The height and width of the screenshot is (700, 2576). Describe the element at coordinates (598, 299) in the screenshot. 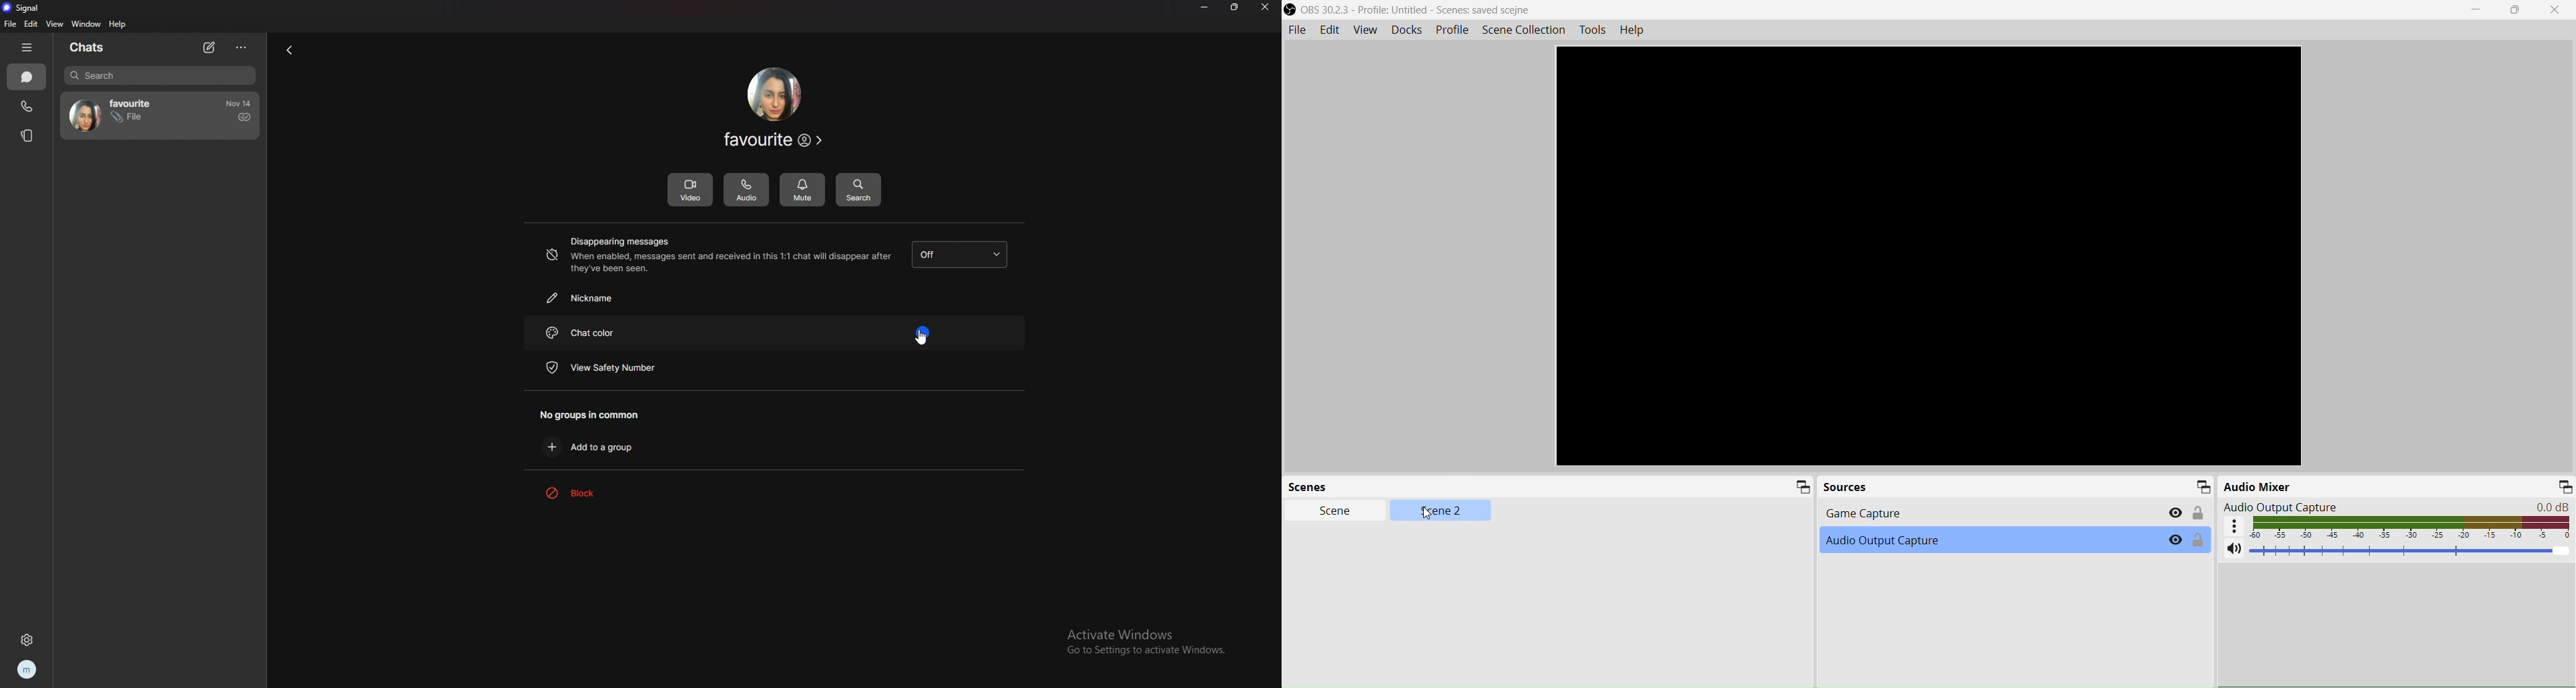

I see `nickname` at that location.